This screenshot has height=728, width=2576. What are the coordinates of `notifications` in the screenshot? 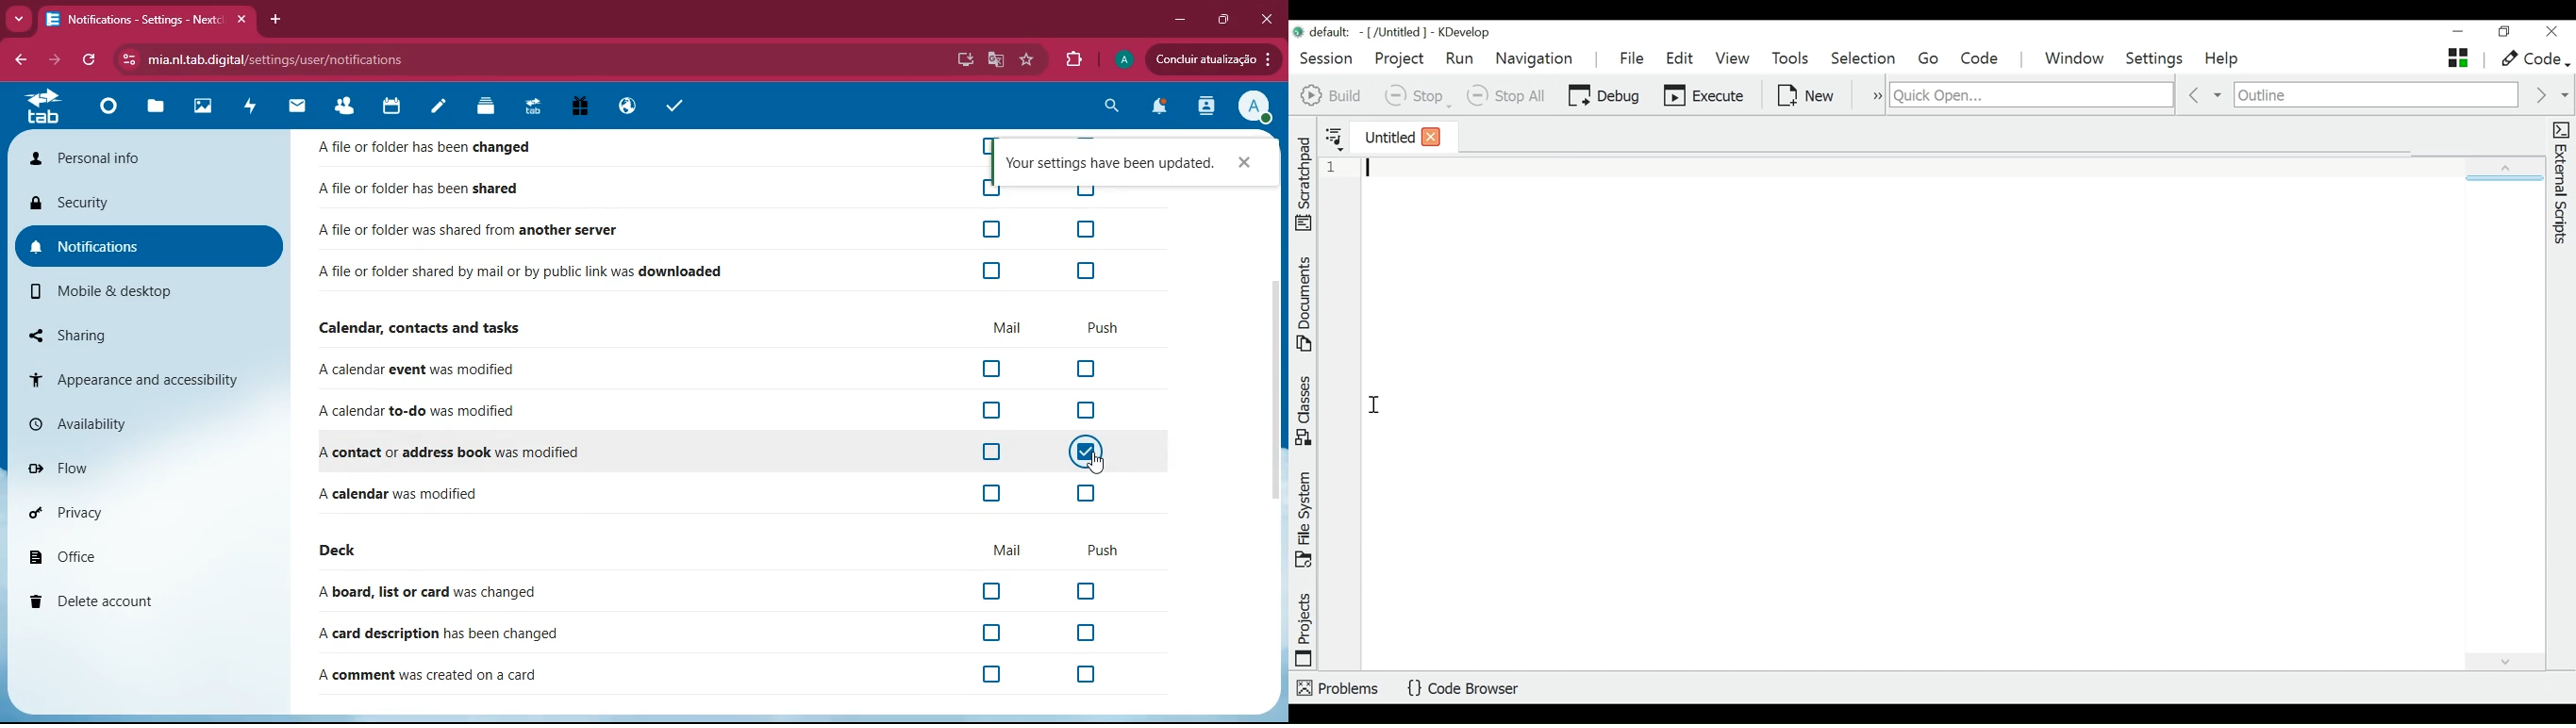 It's located at (1157, 109).